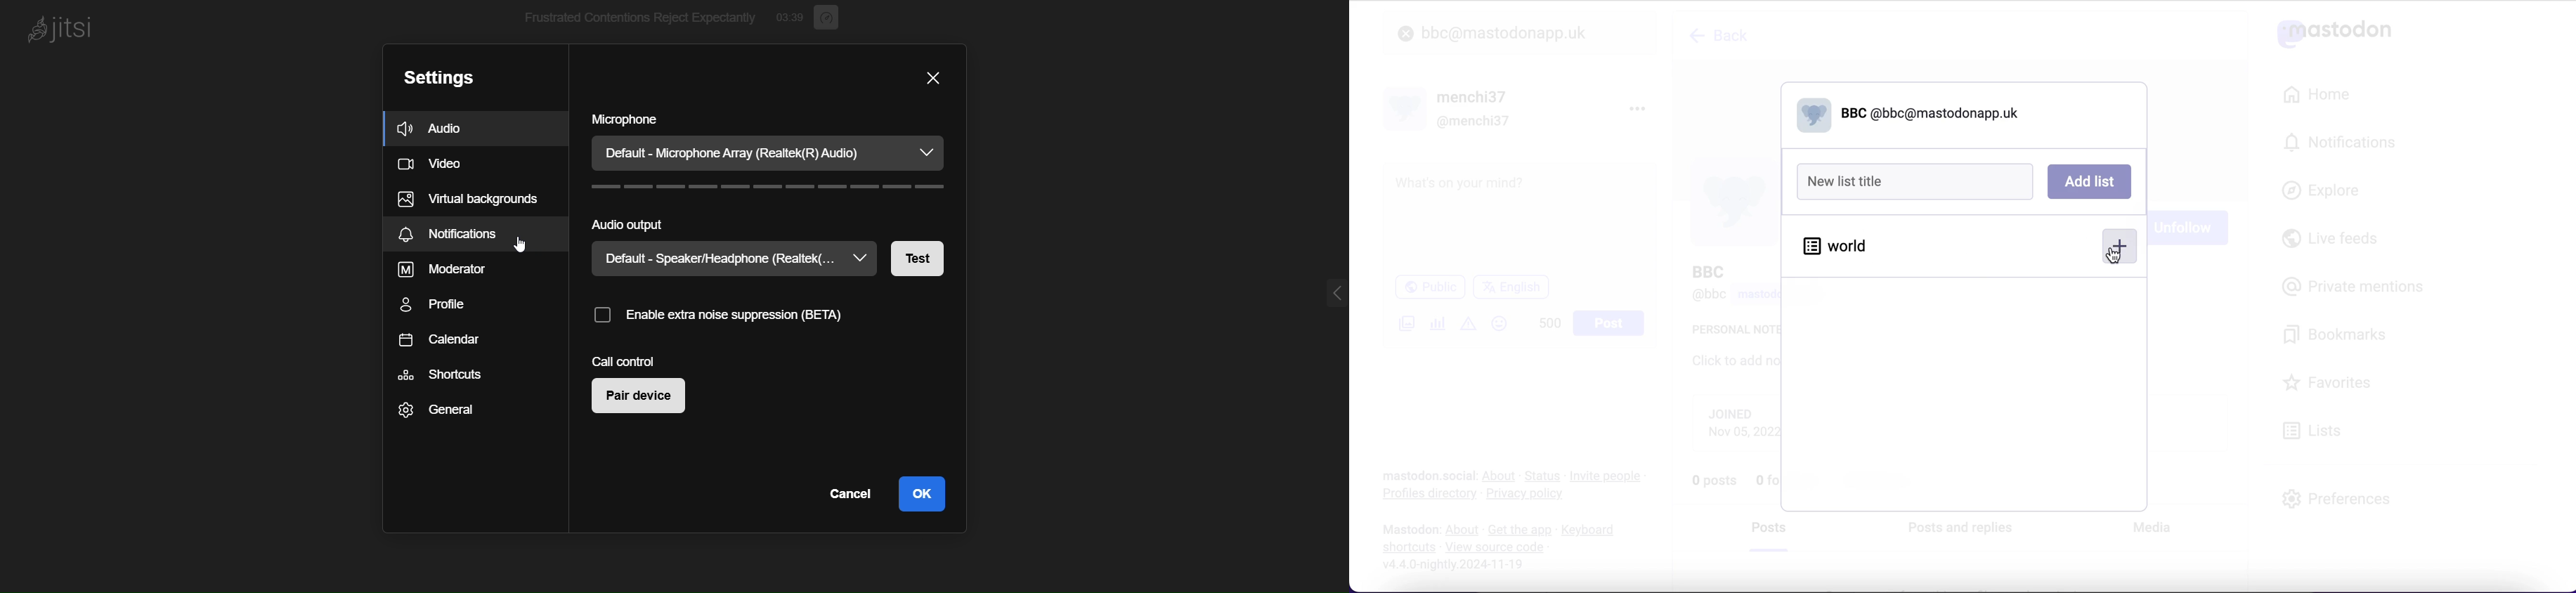 The image size is (2576, 616). Describe the element at coordinates (1498, 548) in the screenshot. I see `view source code` at that location.